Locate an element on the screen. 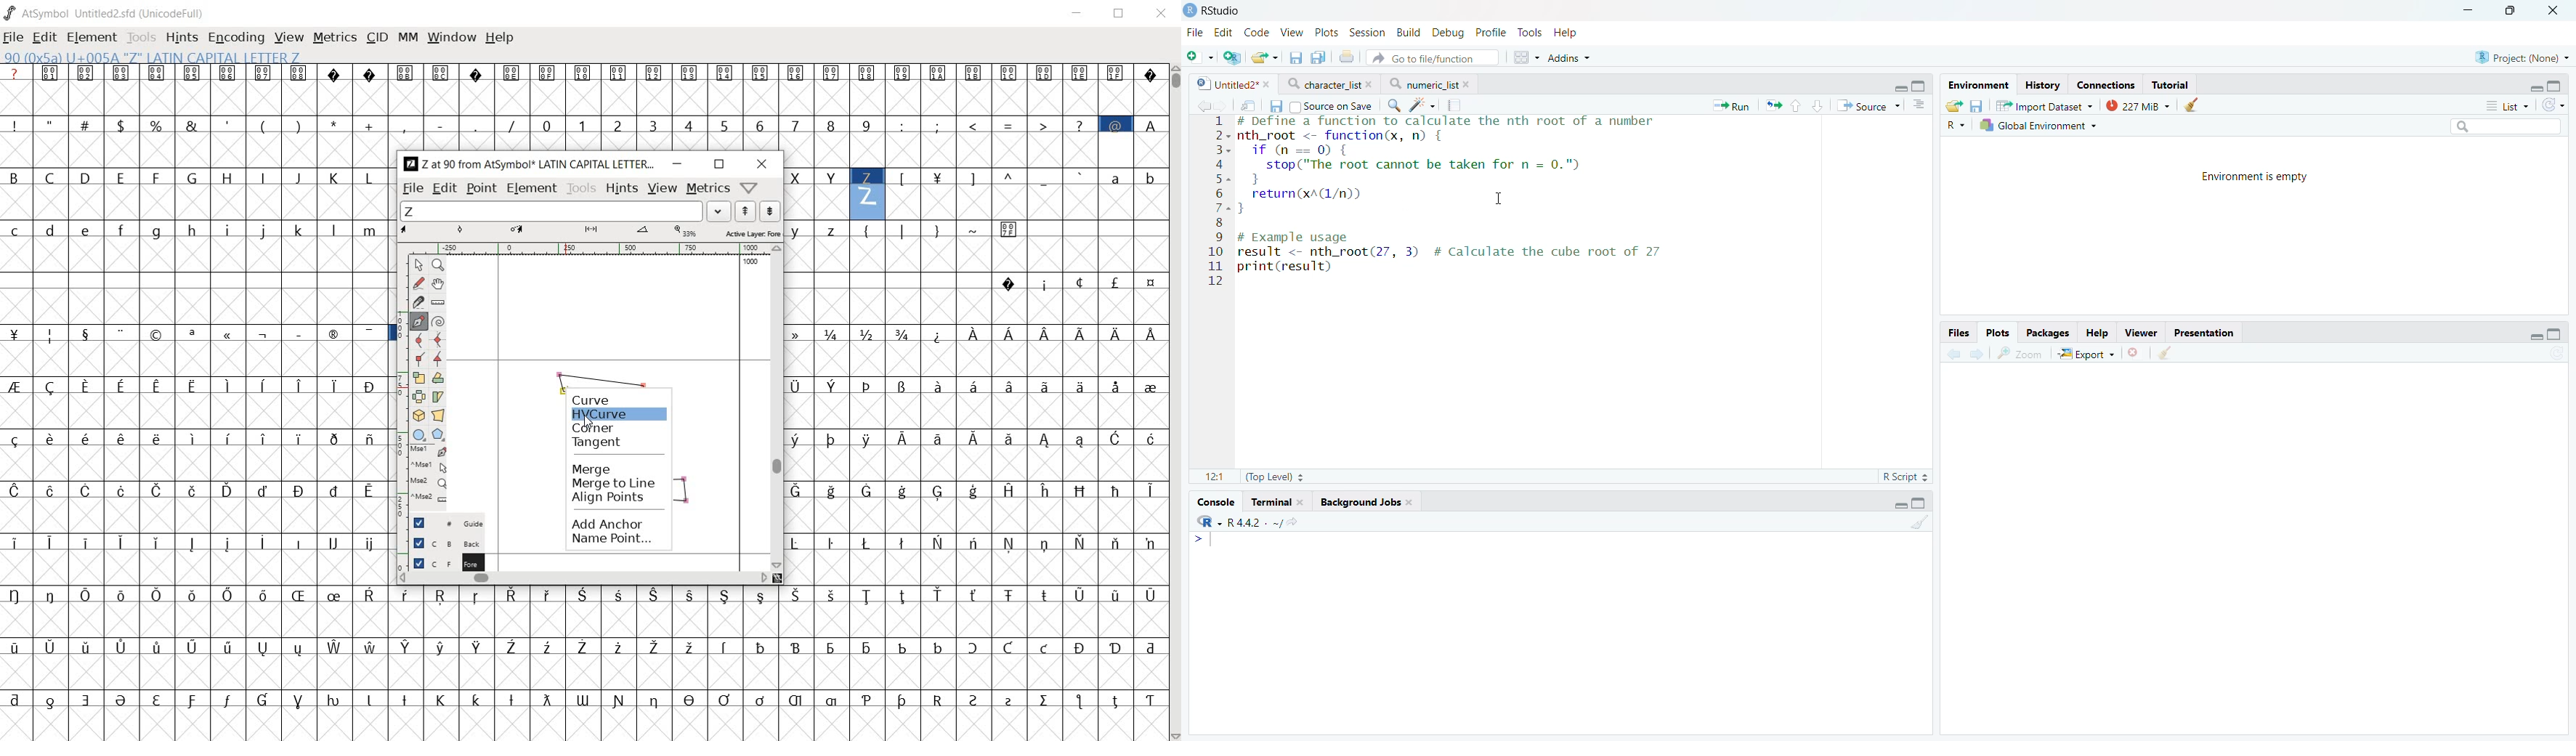 The image size is (2576, 756). List is located at coordinates (2507, 105).